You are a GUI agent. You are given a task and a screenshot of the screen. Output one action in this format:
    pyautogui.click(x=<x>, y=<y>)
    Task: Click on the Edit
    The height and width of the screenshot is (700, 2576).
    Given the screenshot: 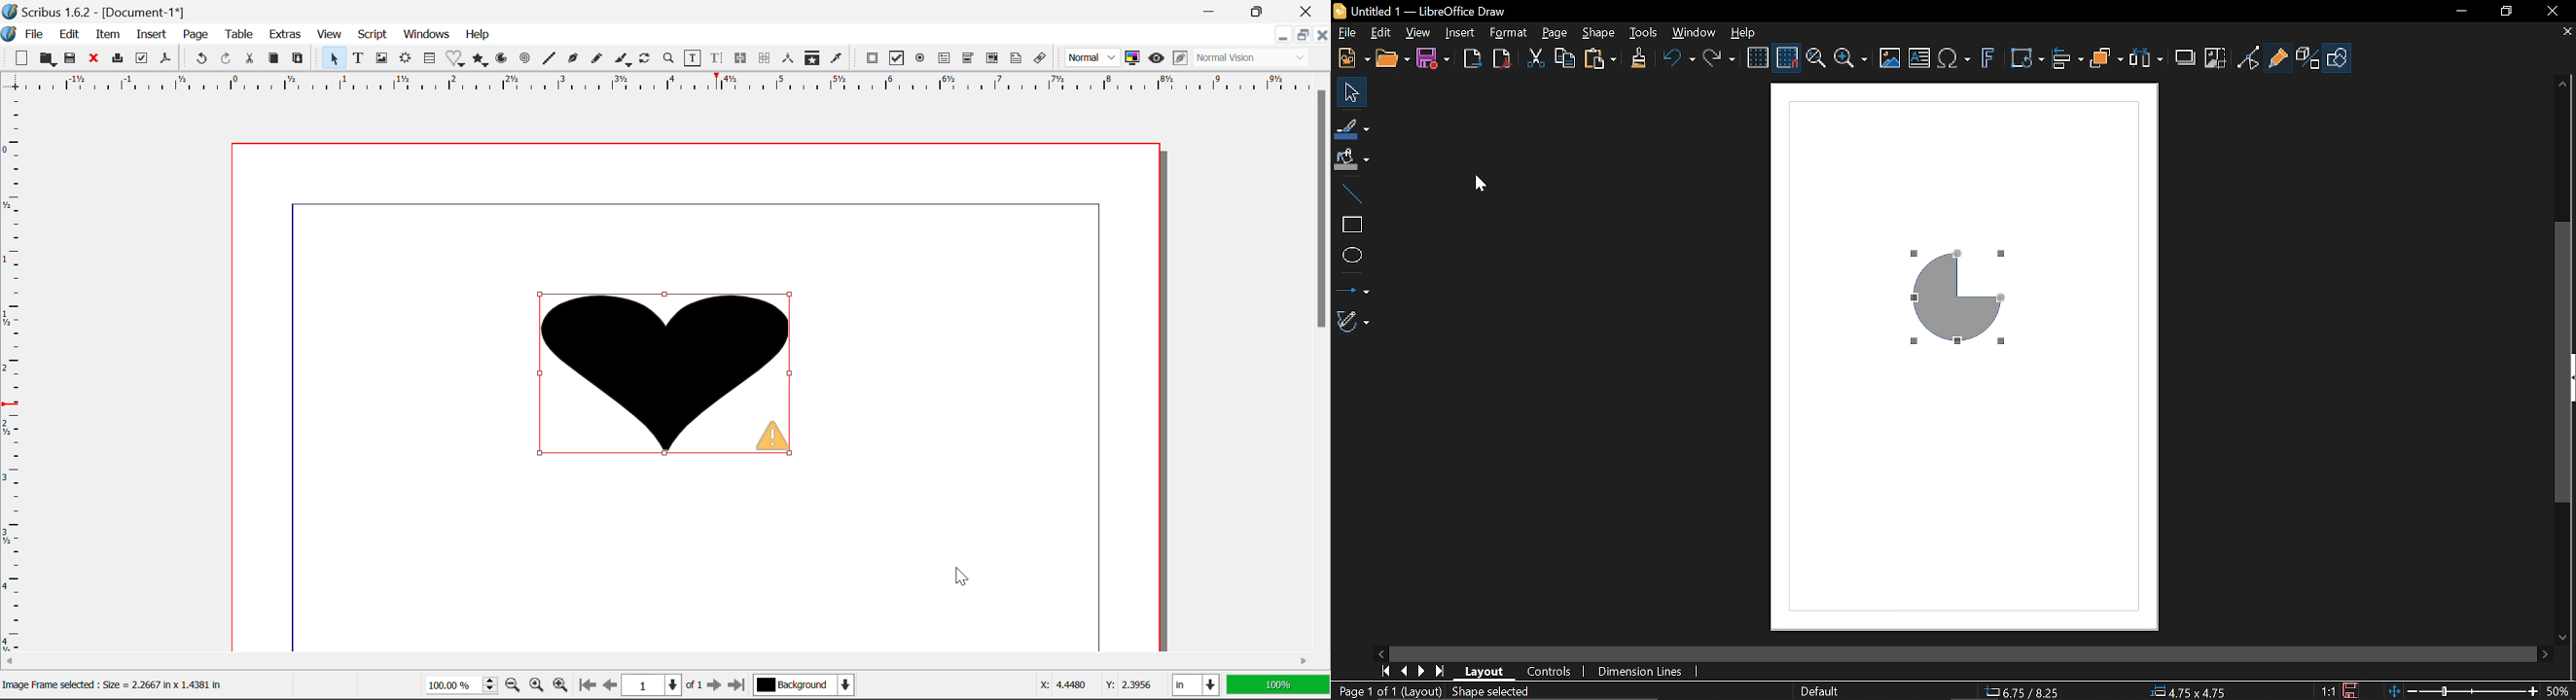 What is the action you would take?
    pyautogui.click(x=69, y=35)
    